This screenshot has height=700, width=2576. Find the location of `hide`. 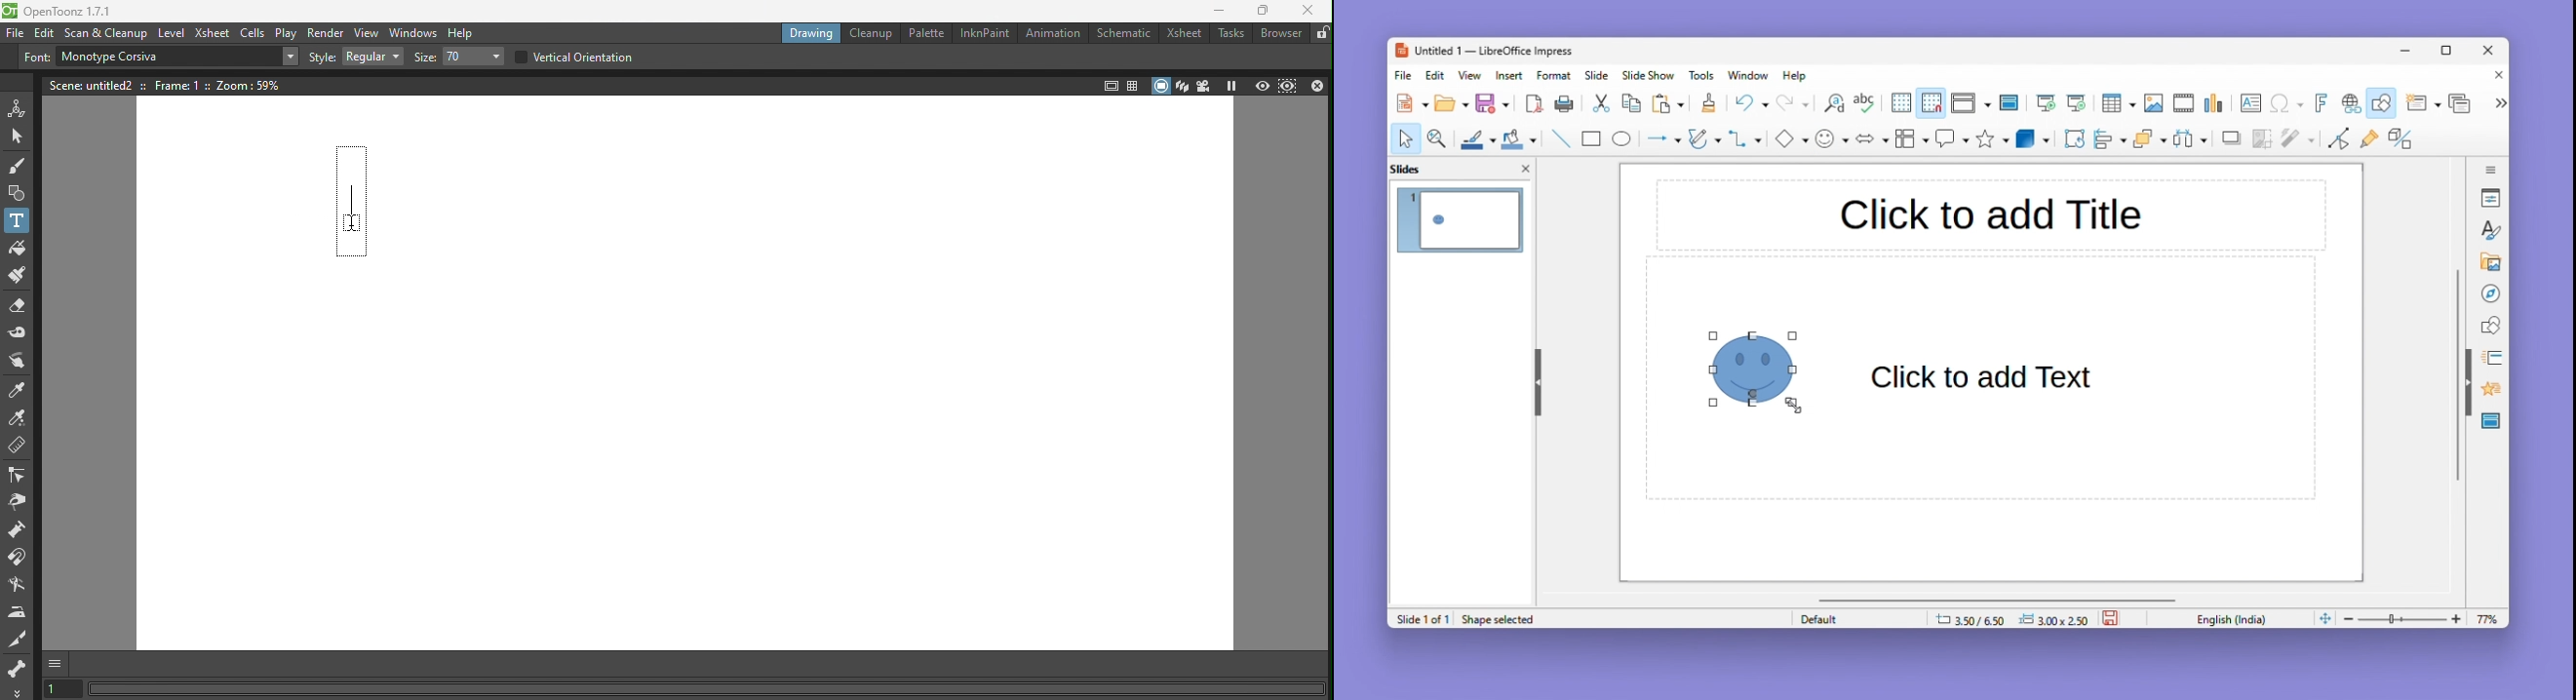

hide is located at coordinates (1536, 378).